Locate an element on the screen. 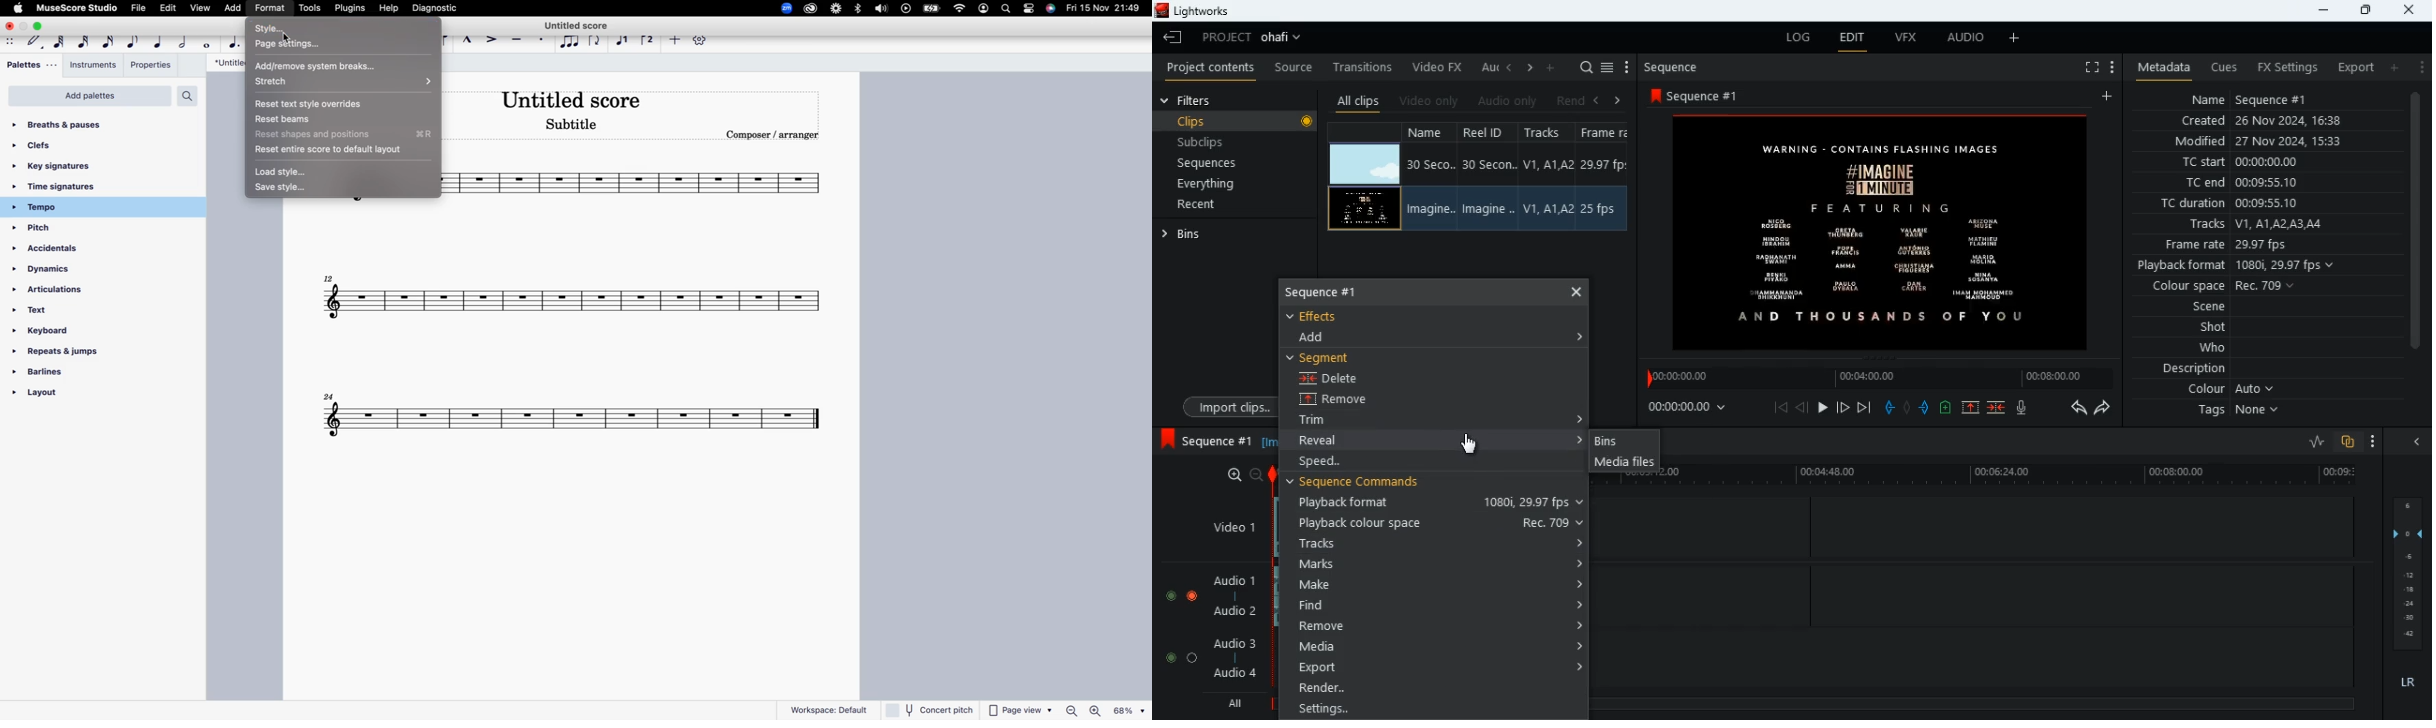  staccato is located at coordinates (543, 41).